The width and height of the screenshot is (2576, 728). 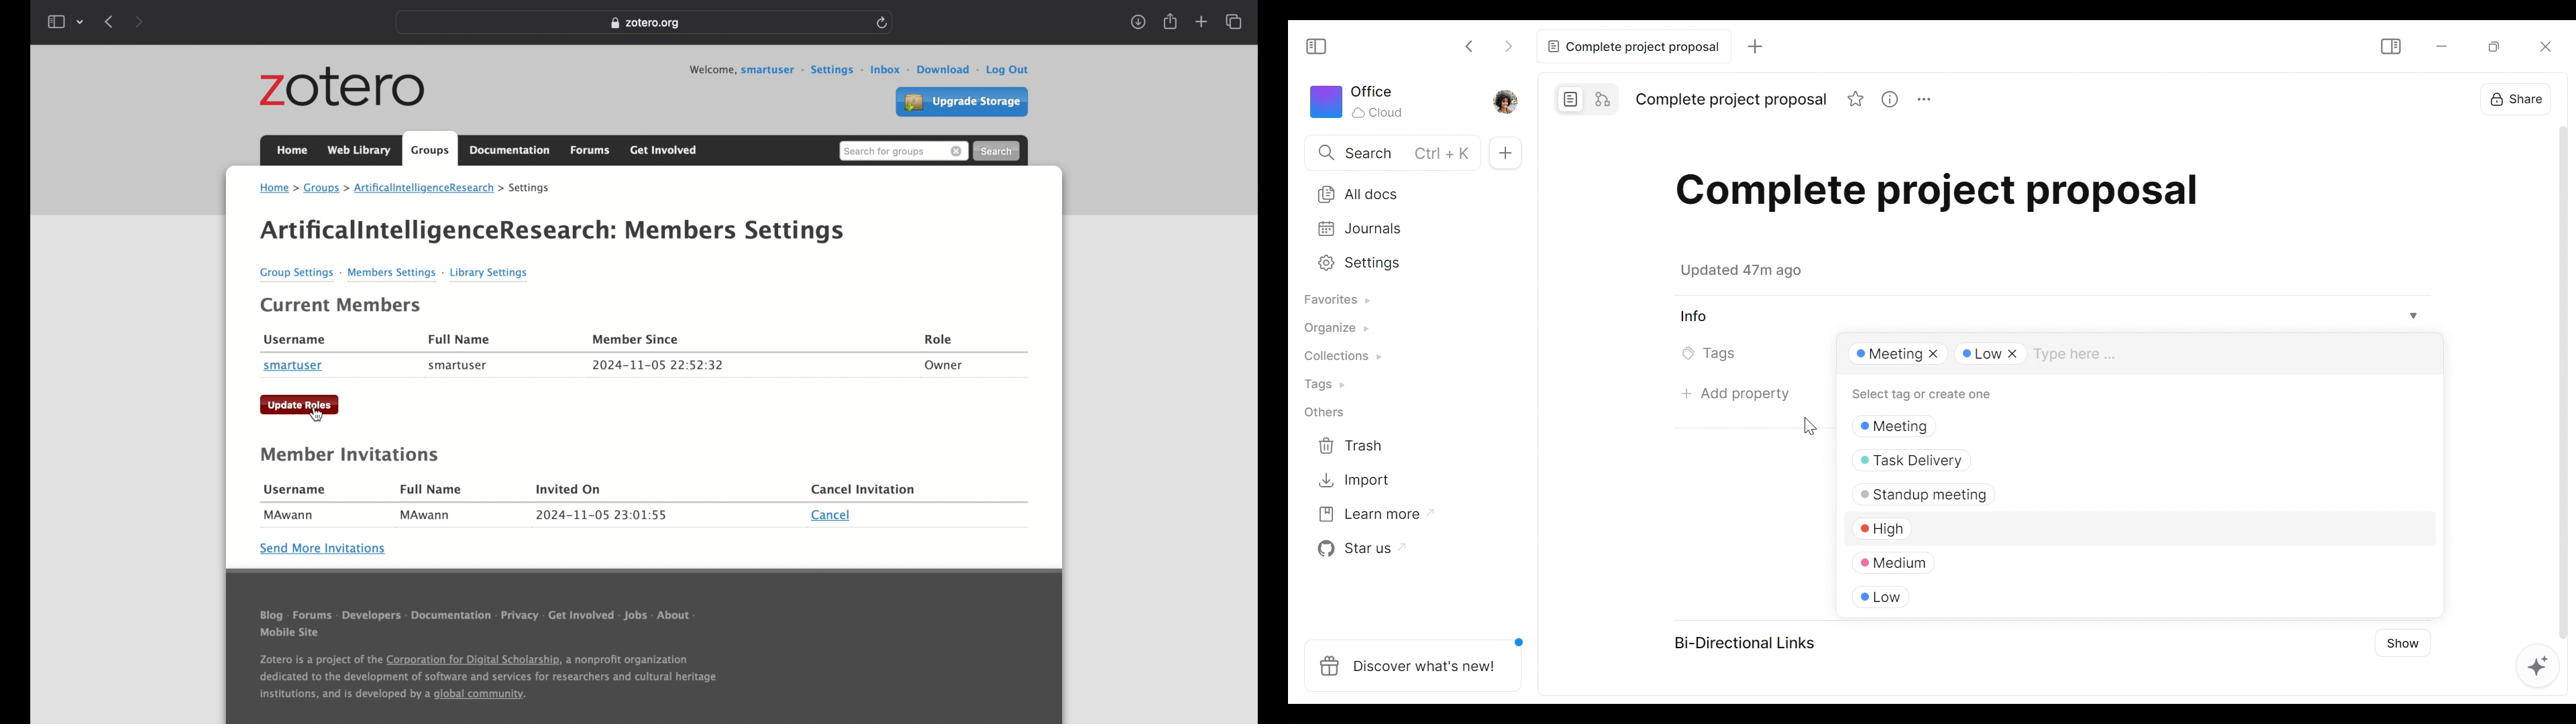 I want to click on ArtificallntelligenceResearch: Mer, so click(x=598, y=233).